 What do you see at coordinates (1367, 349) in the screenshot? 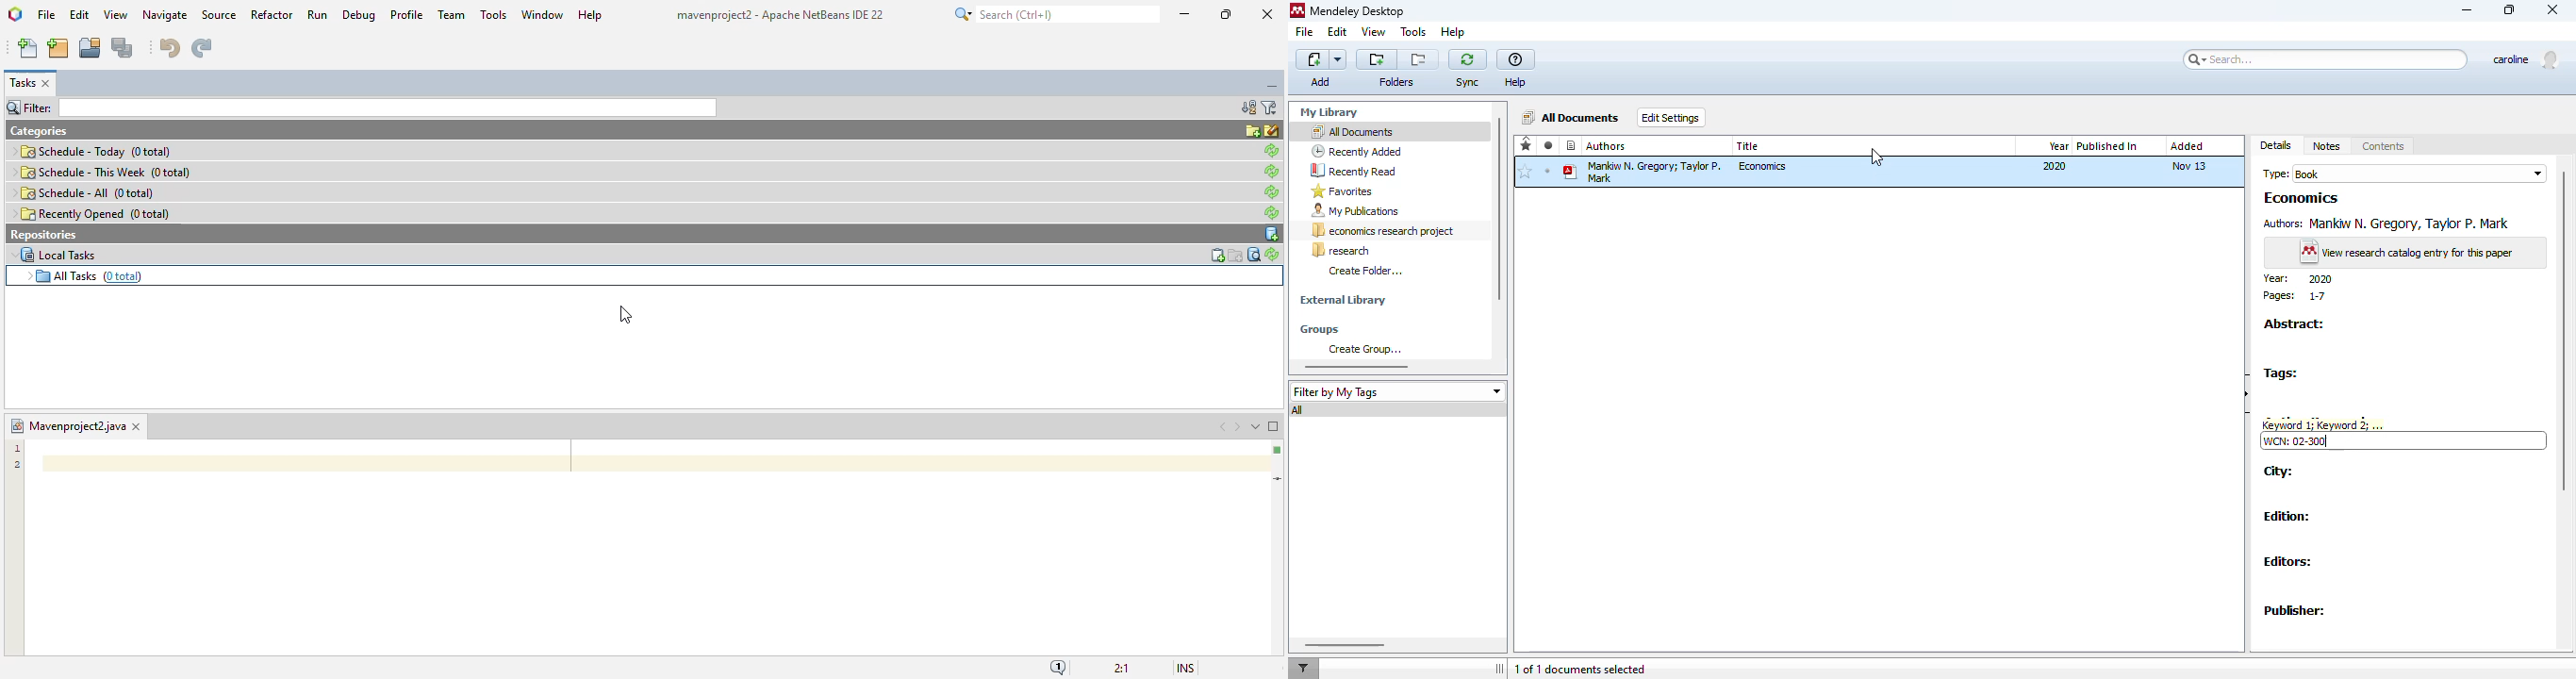
I see `create group` at bounding box center [1367, 349].